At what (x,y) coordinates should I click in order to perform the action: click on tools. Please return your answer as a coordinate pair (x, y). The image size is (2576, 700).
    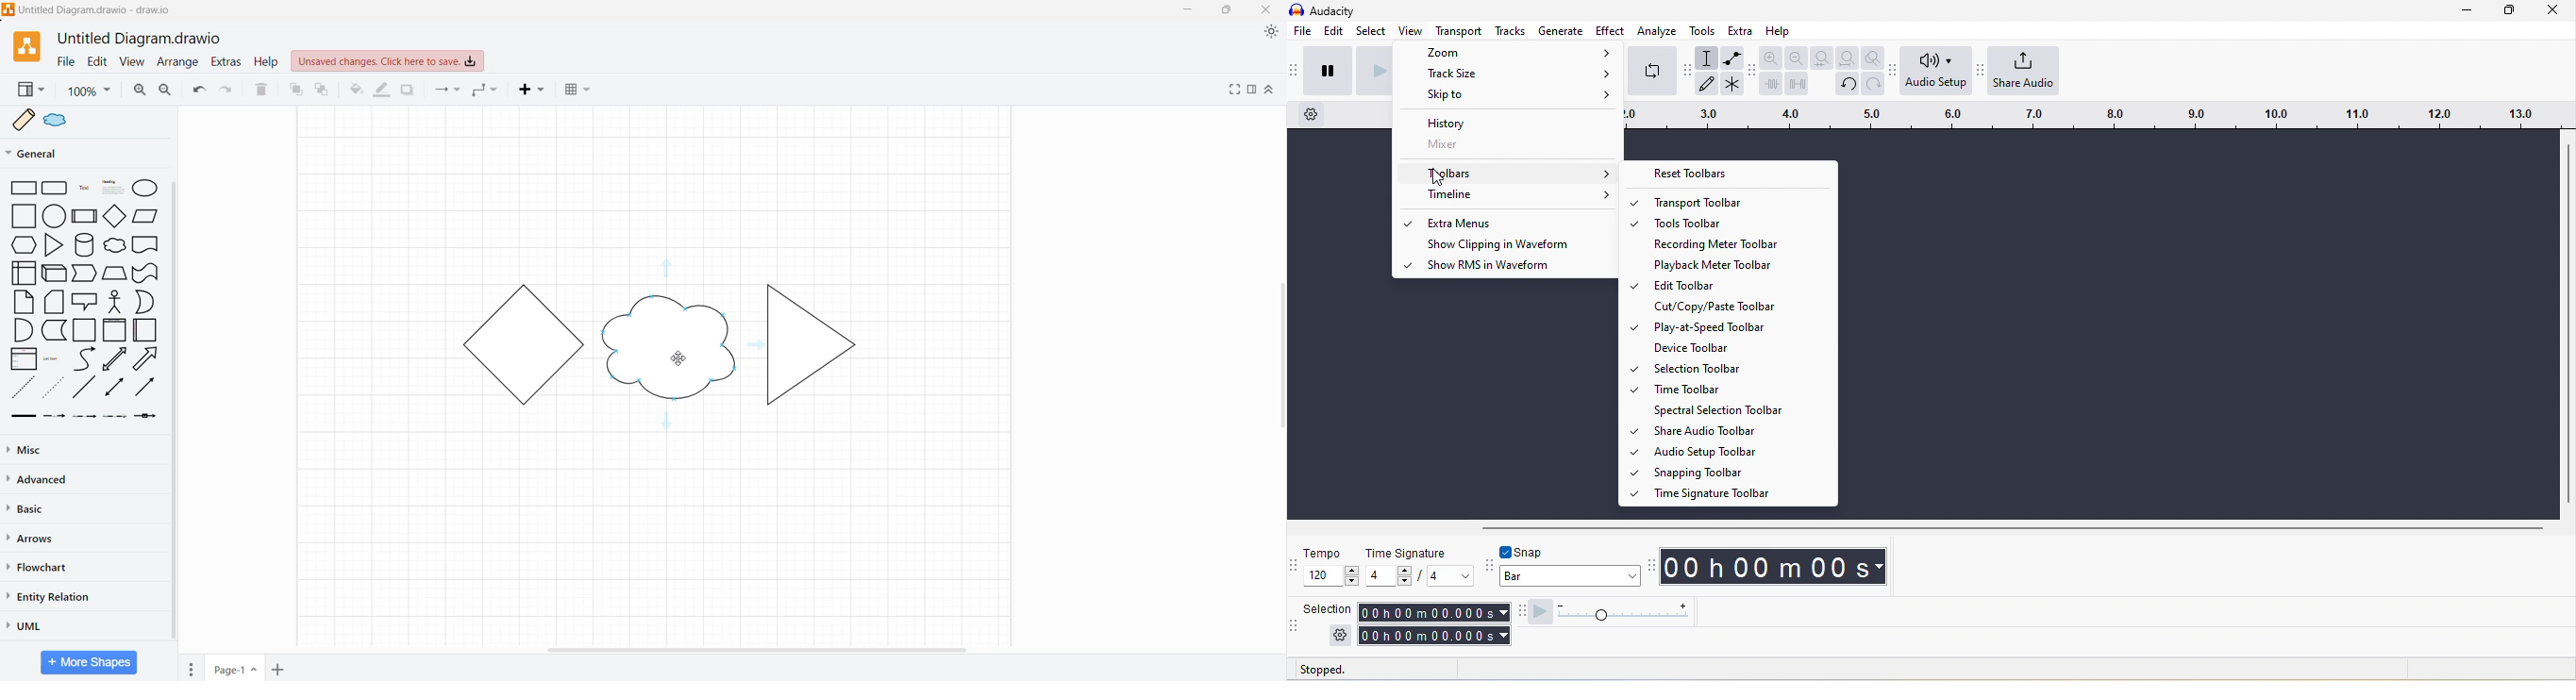
    Looking at the image, I should click on (1702, 31).